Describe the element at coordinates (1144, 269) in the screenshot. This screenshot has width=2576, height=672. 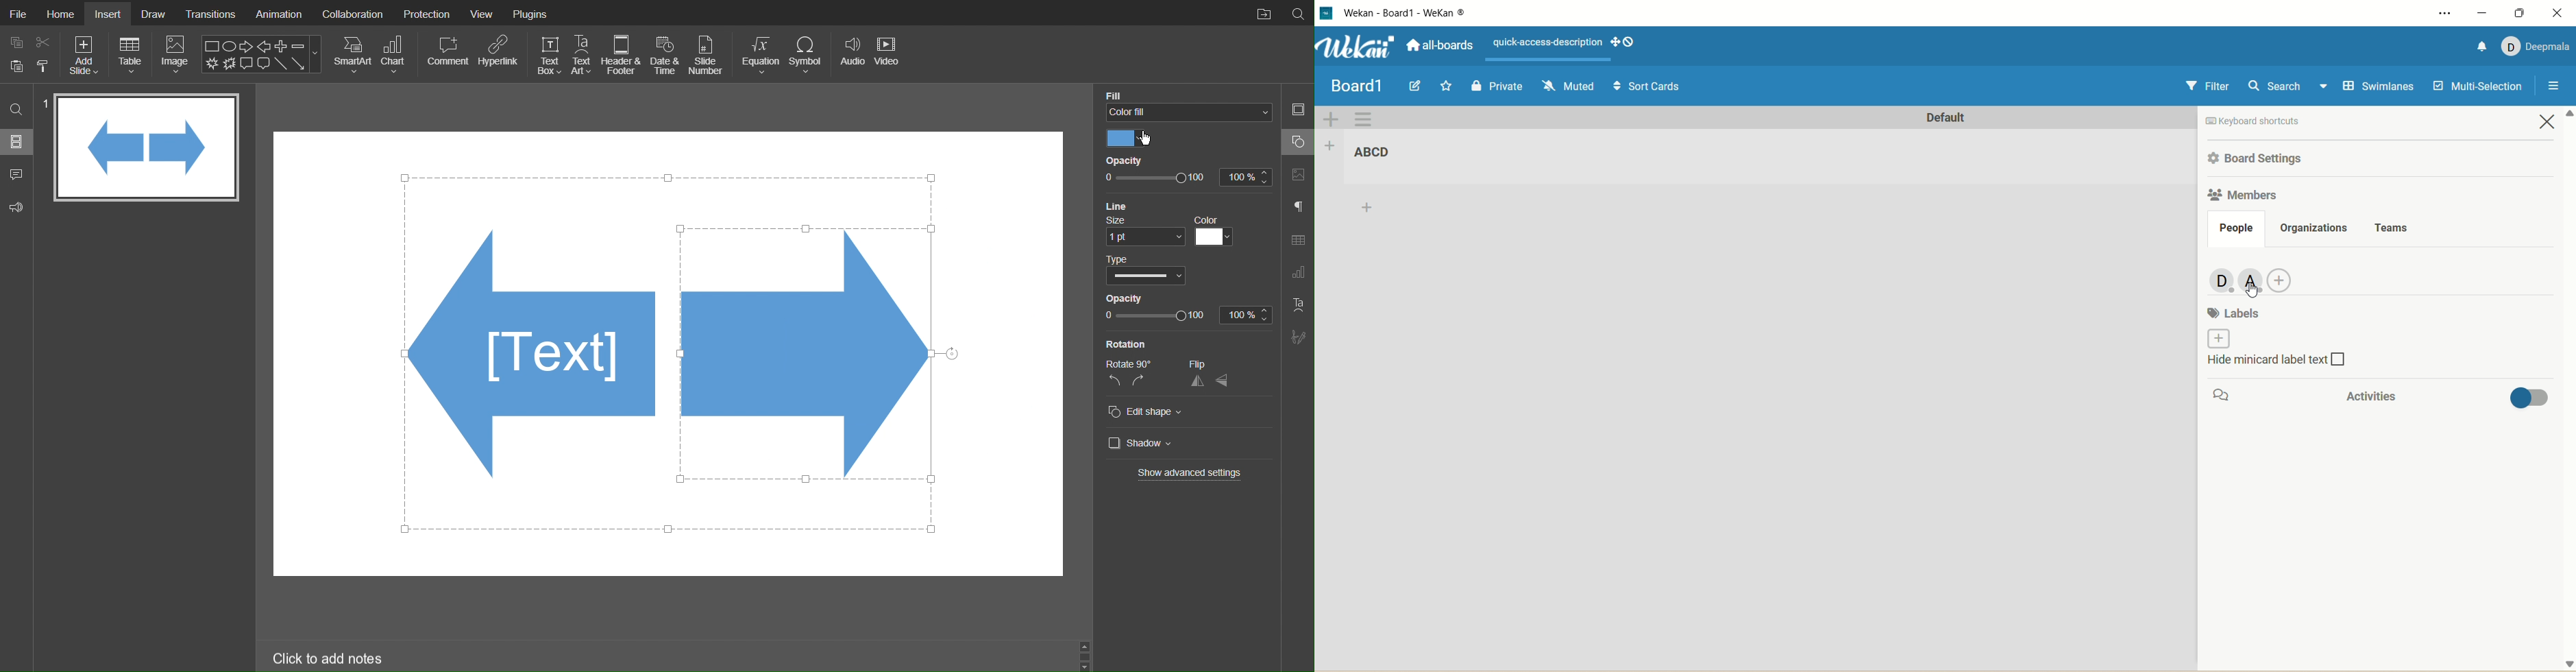
I see `line type` at that location.